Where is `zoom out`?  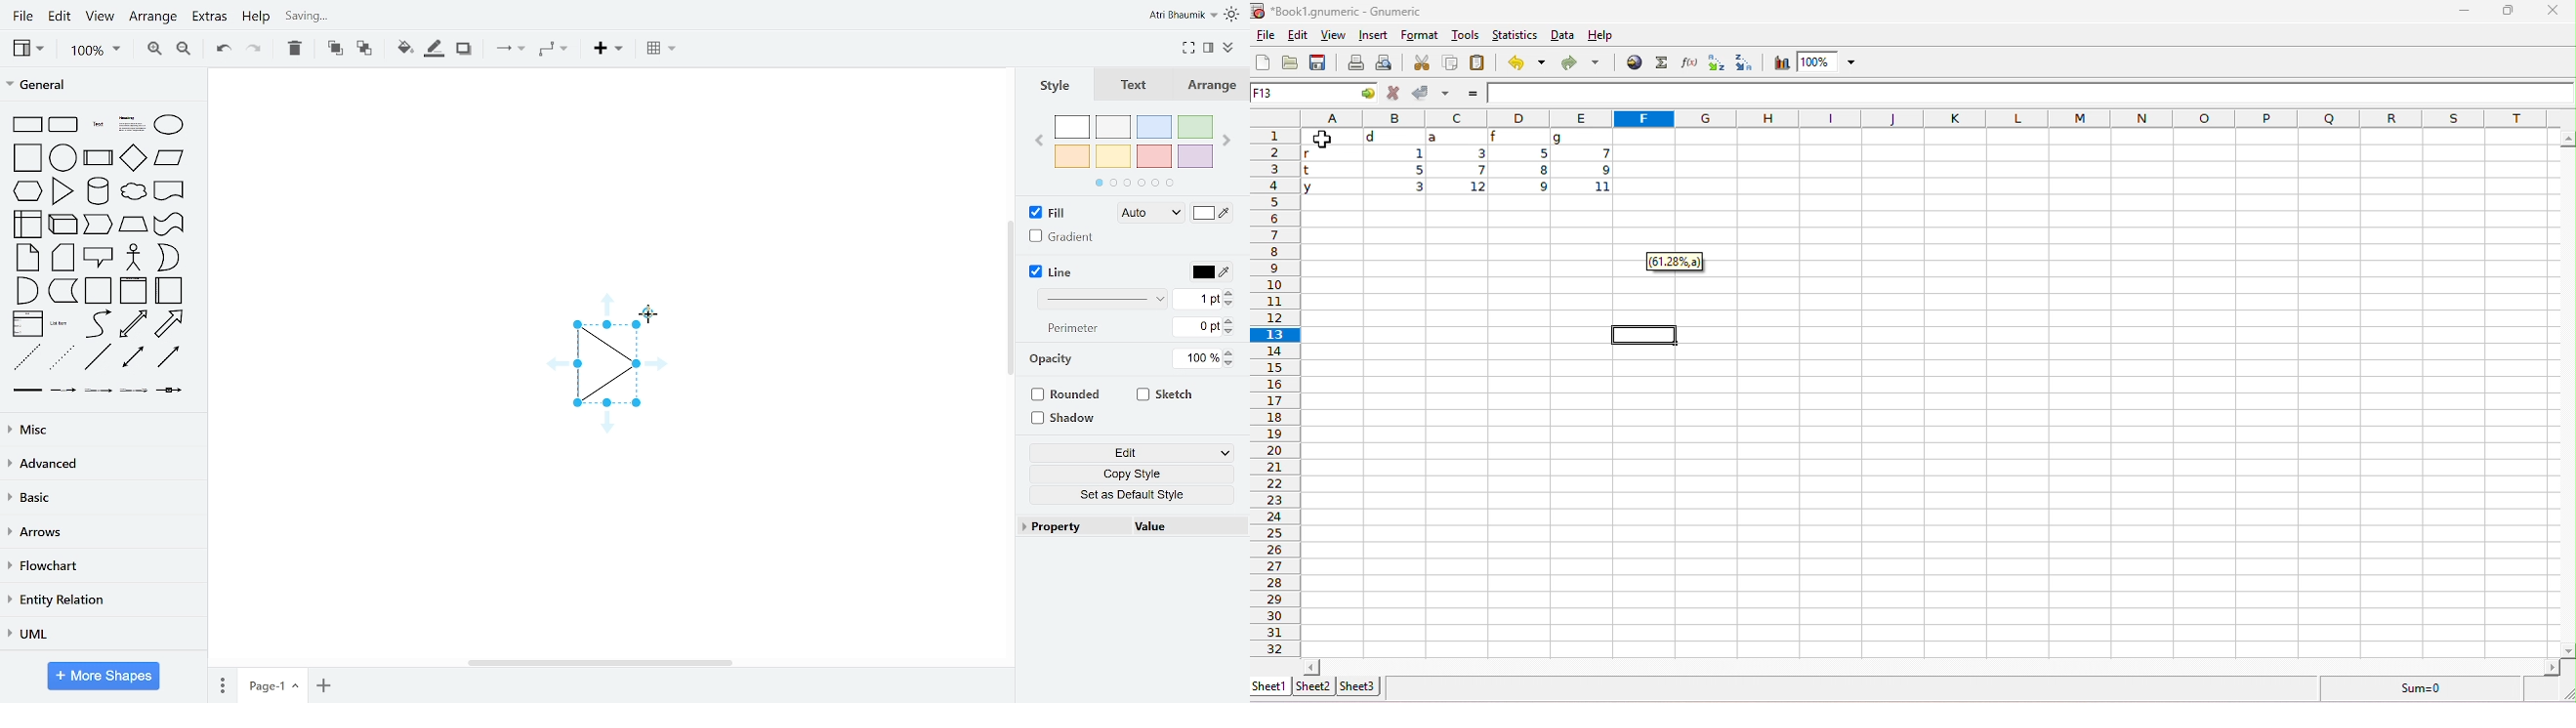
zoom out is located at coordinates (183, 50).